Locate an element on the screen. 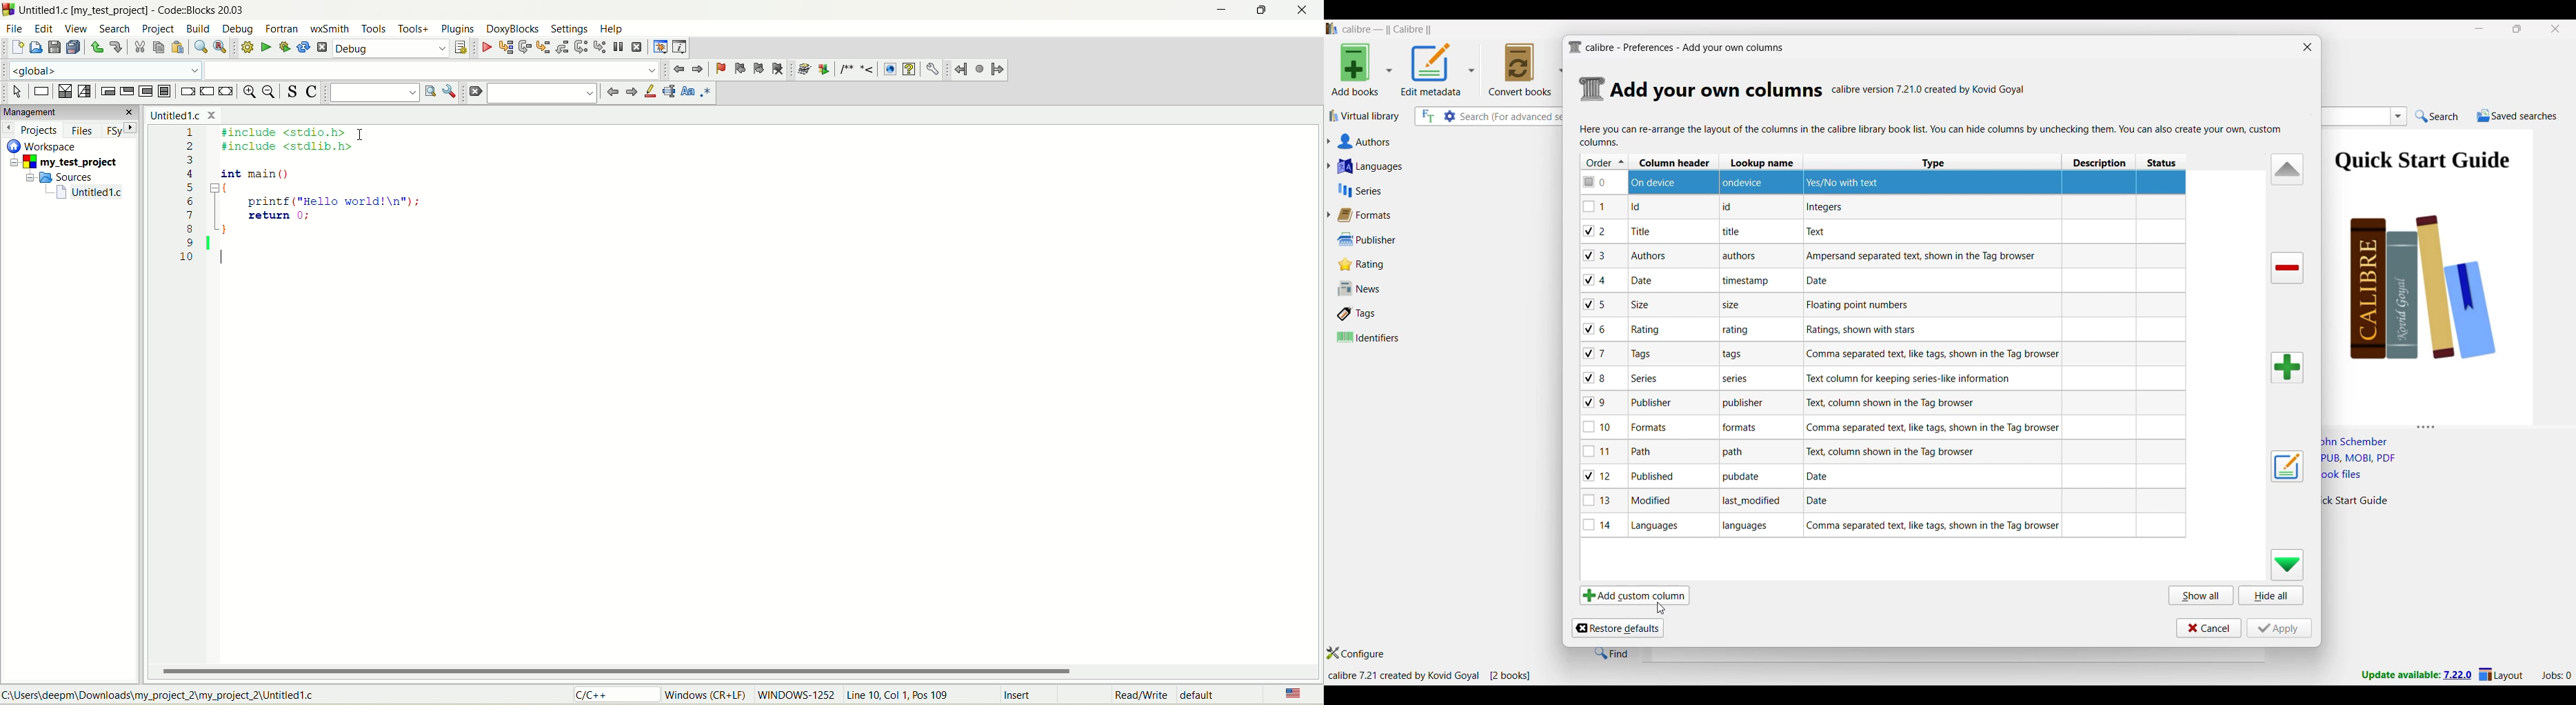 This screenshot has height=728, width=2576. break debugger is located at coordinates (618, 48).